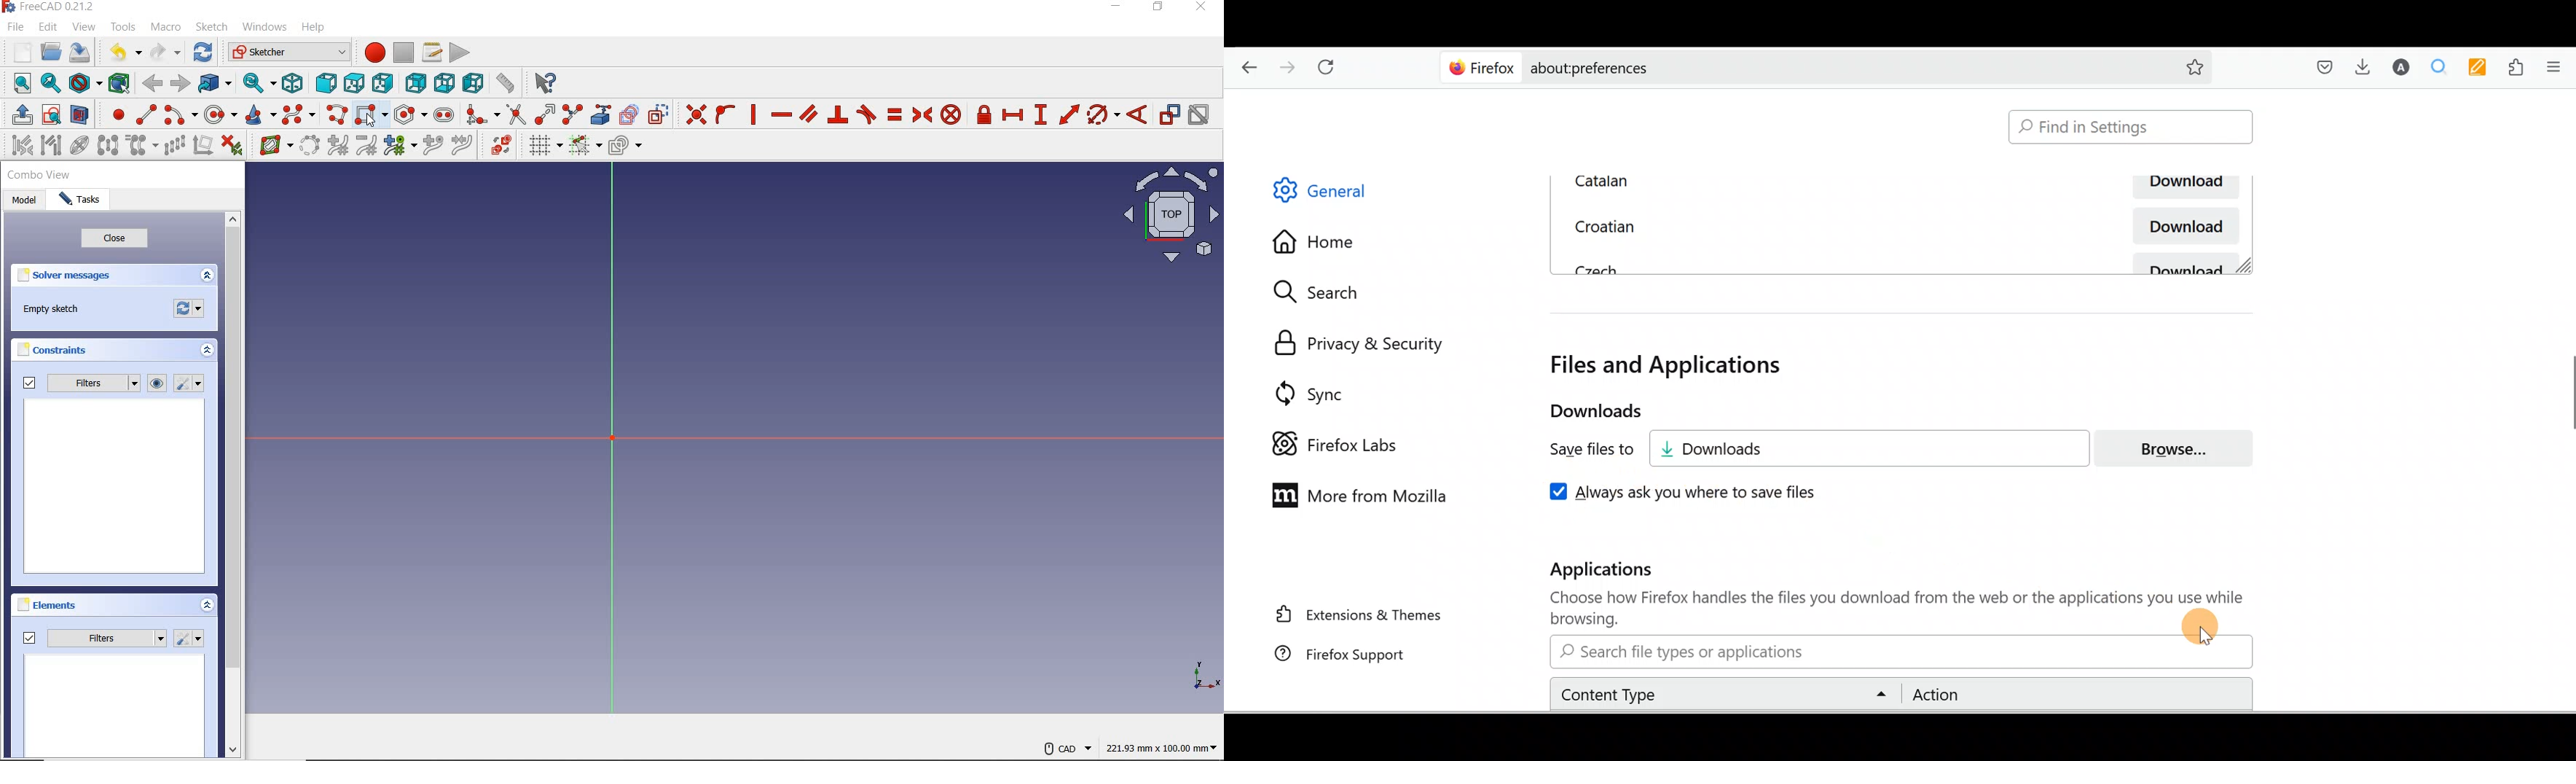  Describe the element at coordinates (94, 638) in the screenshot. I see `filters` at that location.